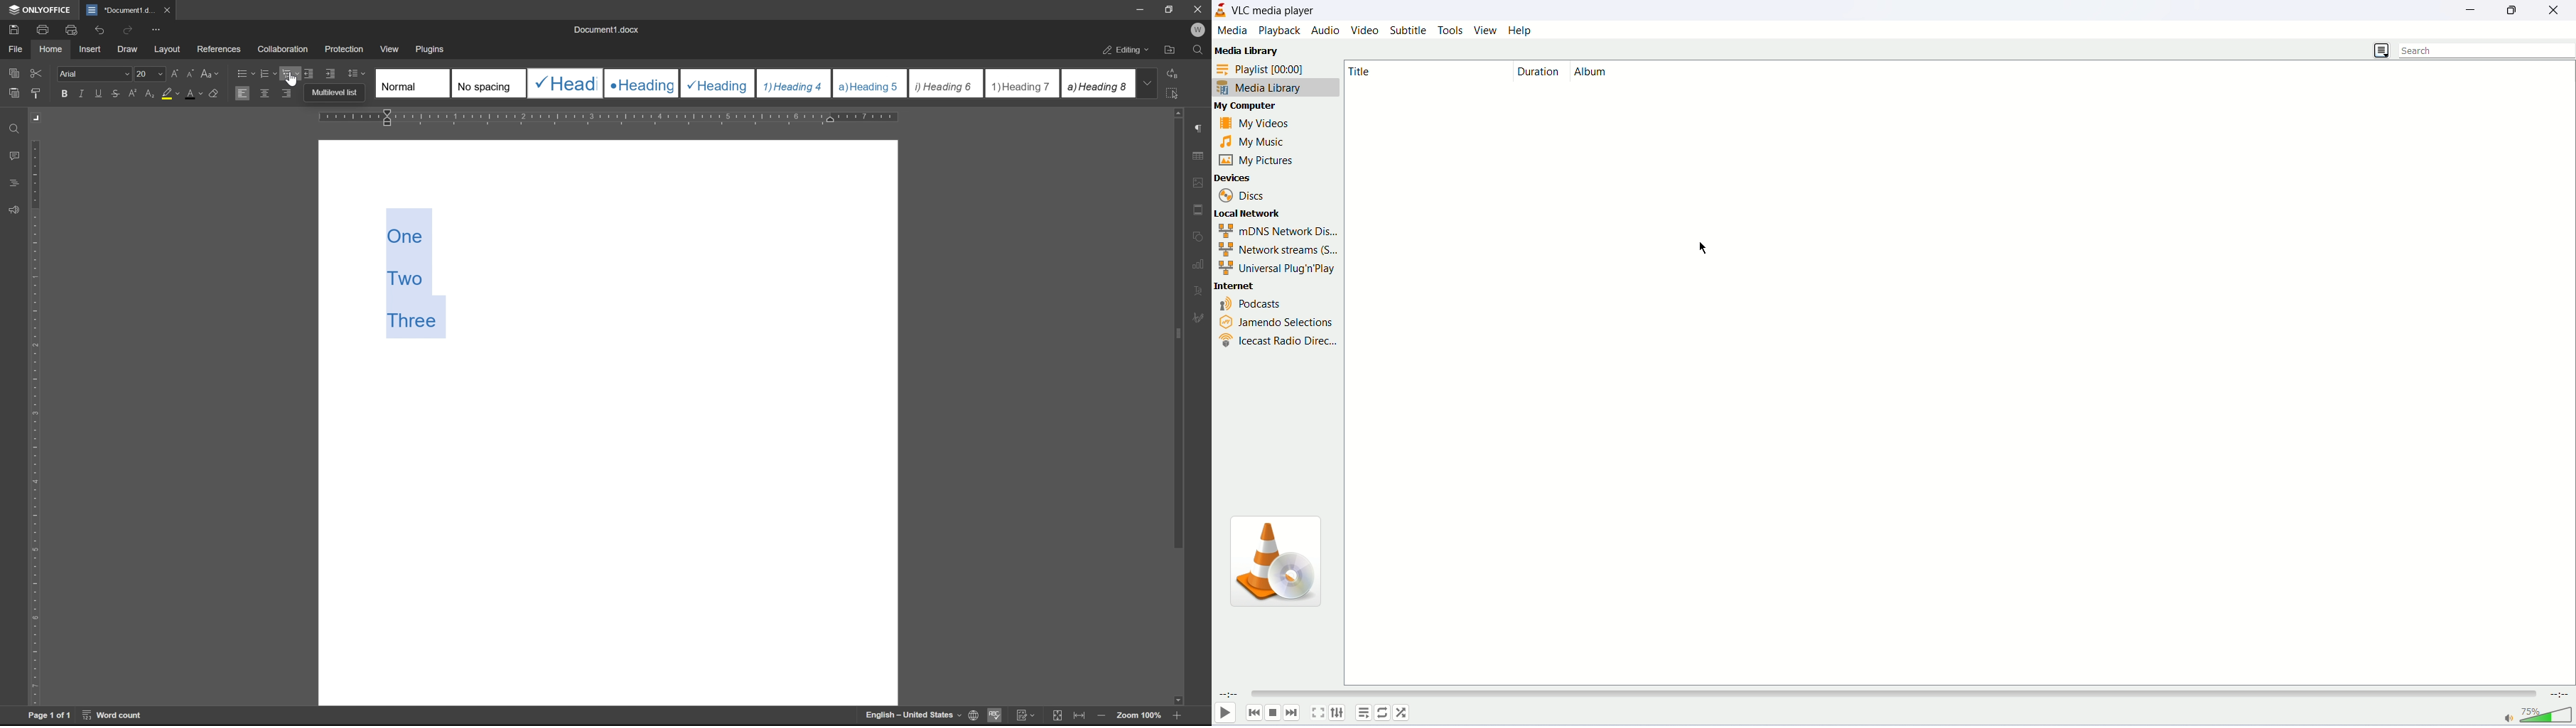 This screenshot has width=2576, height=728. Describe the element at coordinates (36, 94) in the screenshot. I see `copy style` at that location.